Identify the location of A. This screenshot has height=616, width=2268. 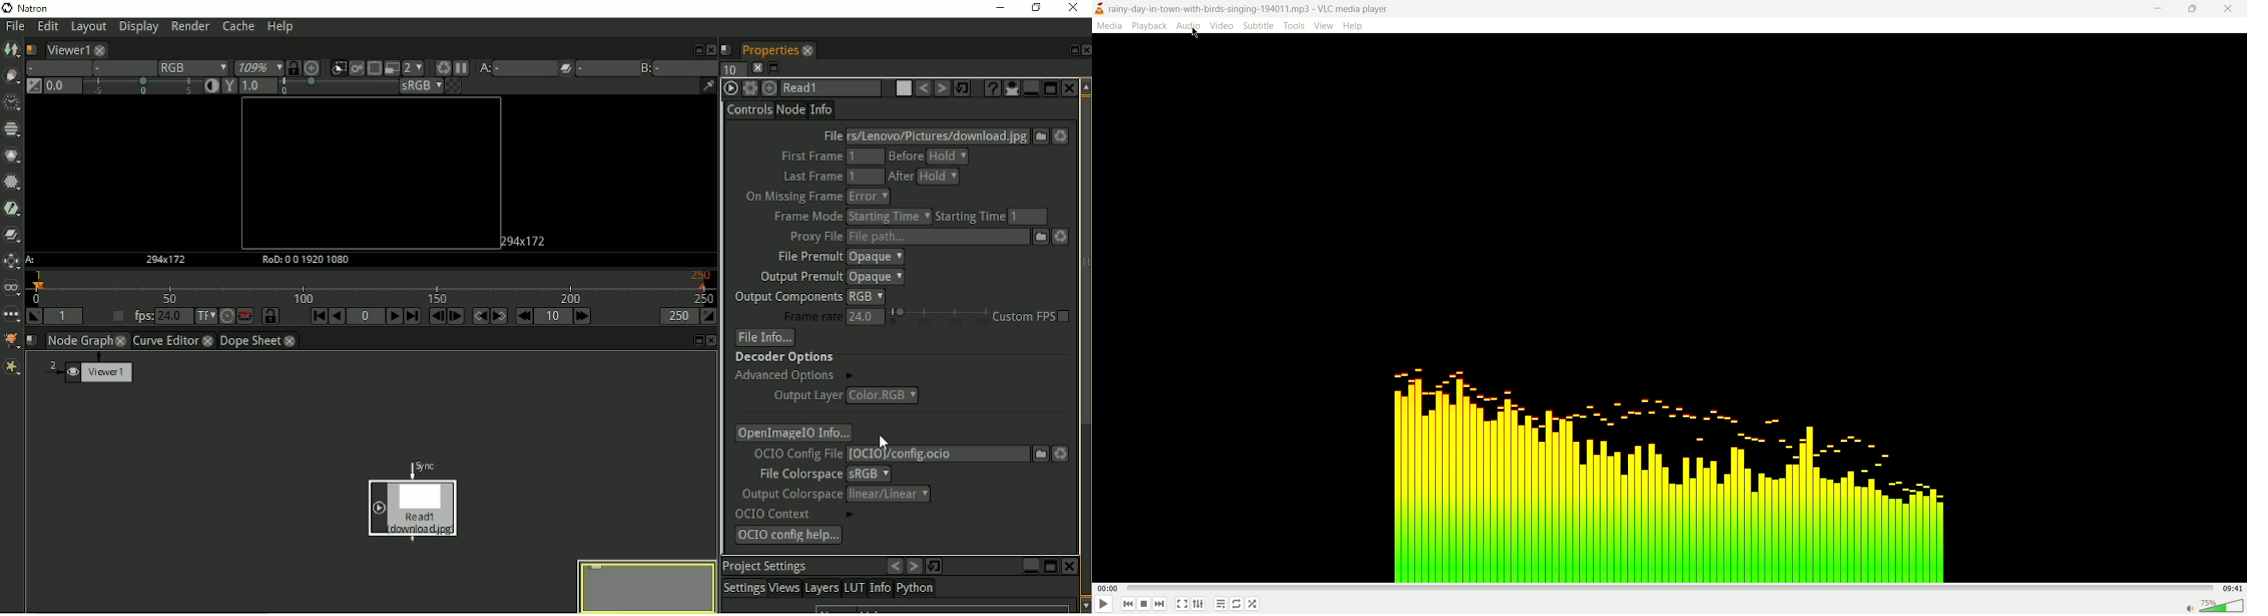
(31, 260).